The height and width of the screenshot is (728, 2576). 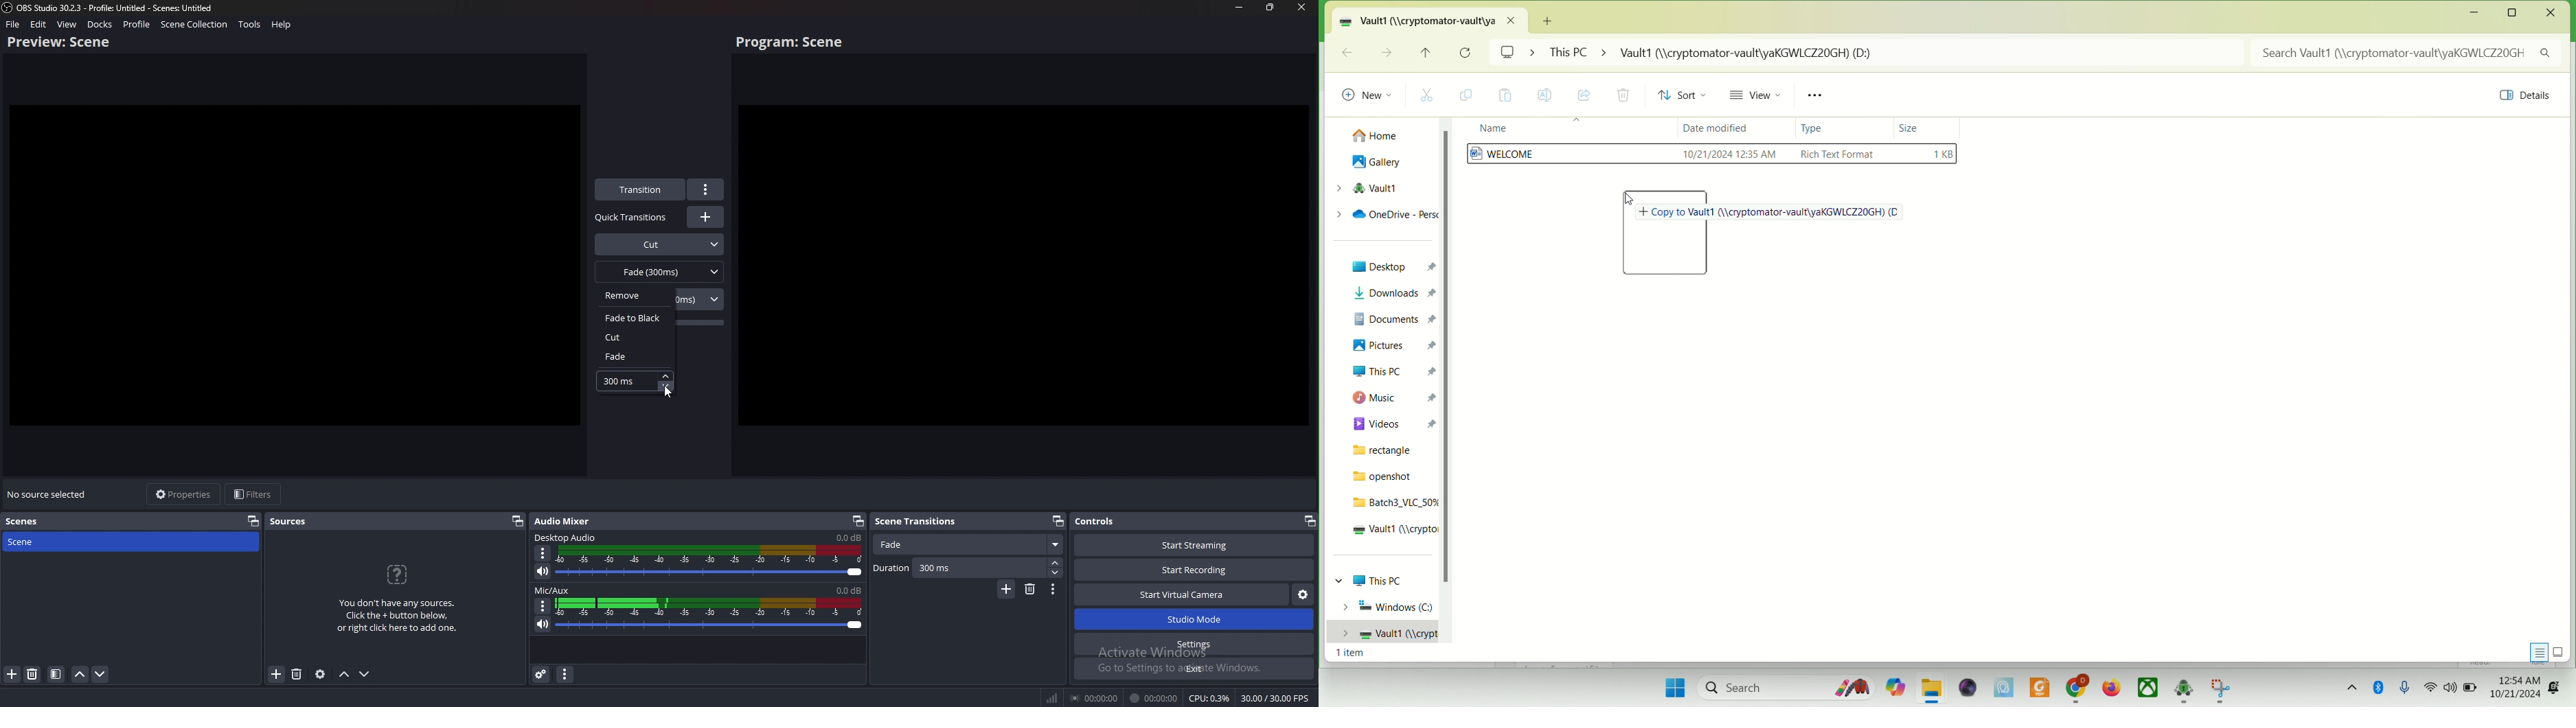 What do you see at coordinates (1093, 699) in the screenshot?
I see `00:00:00` at bounding box center [1093, 699].